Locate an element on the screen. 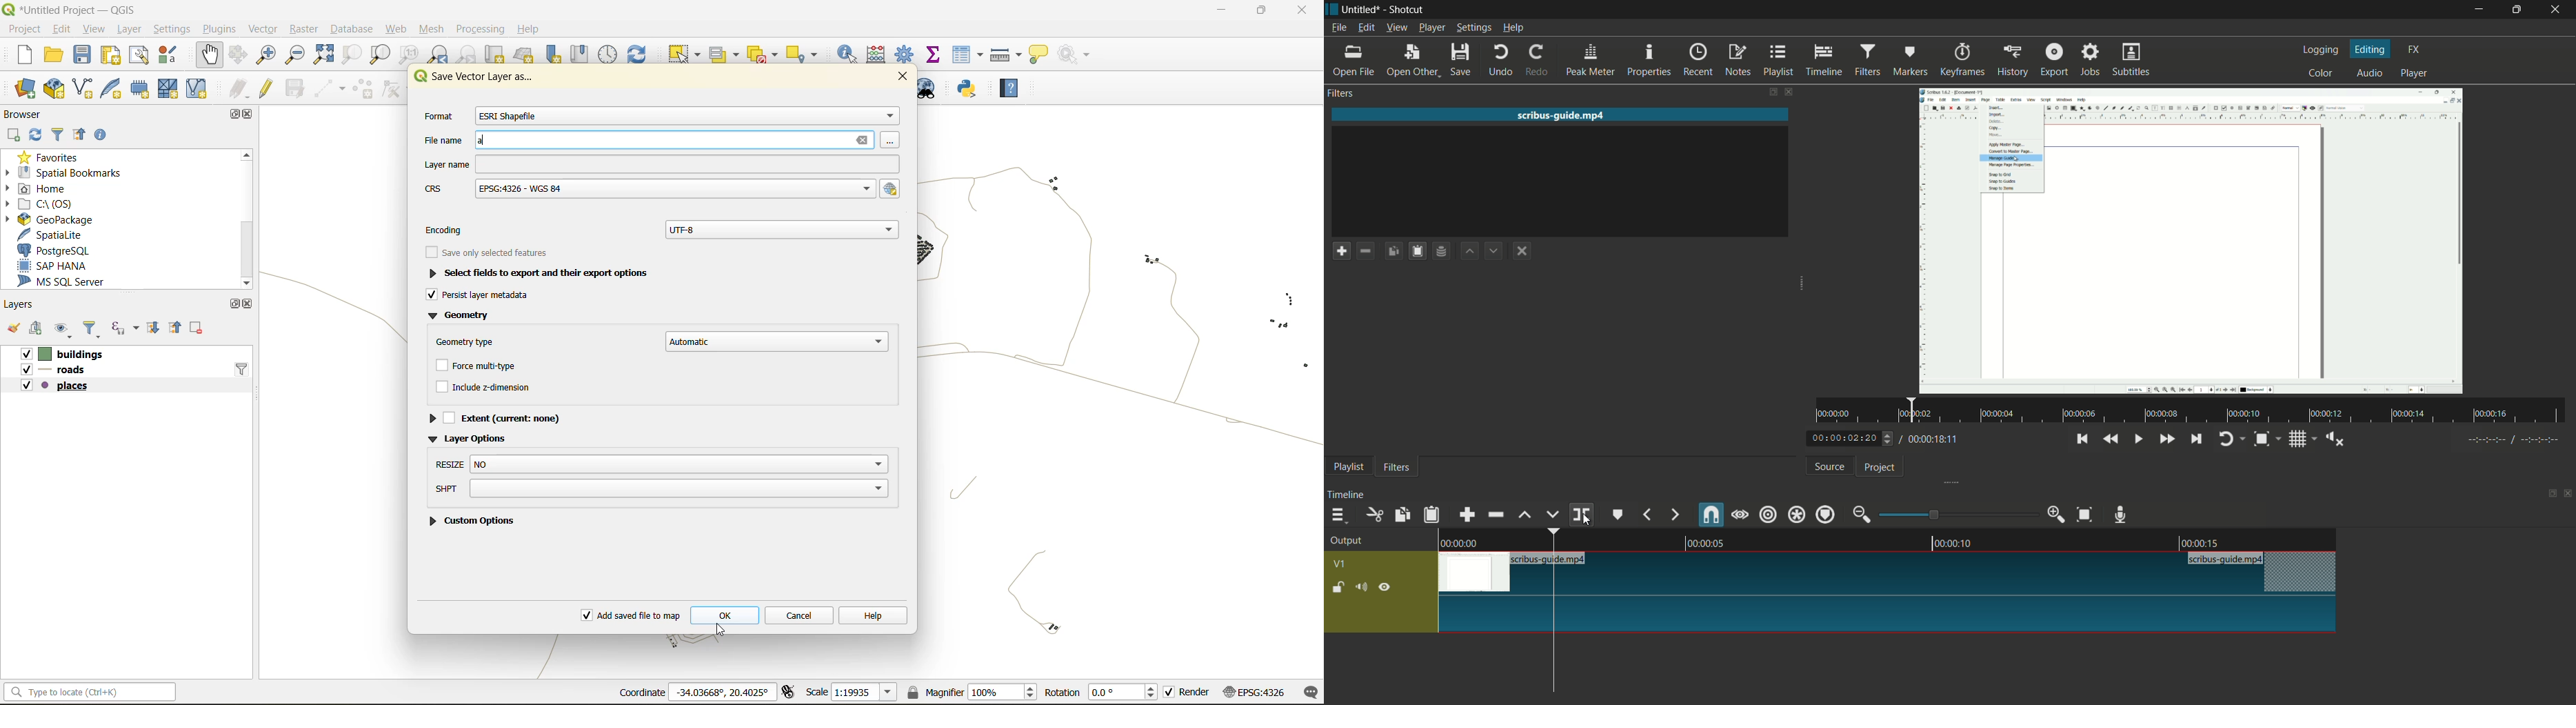 This screenshot has height=728, width=2576. edit is located at coordinates (61, 29).